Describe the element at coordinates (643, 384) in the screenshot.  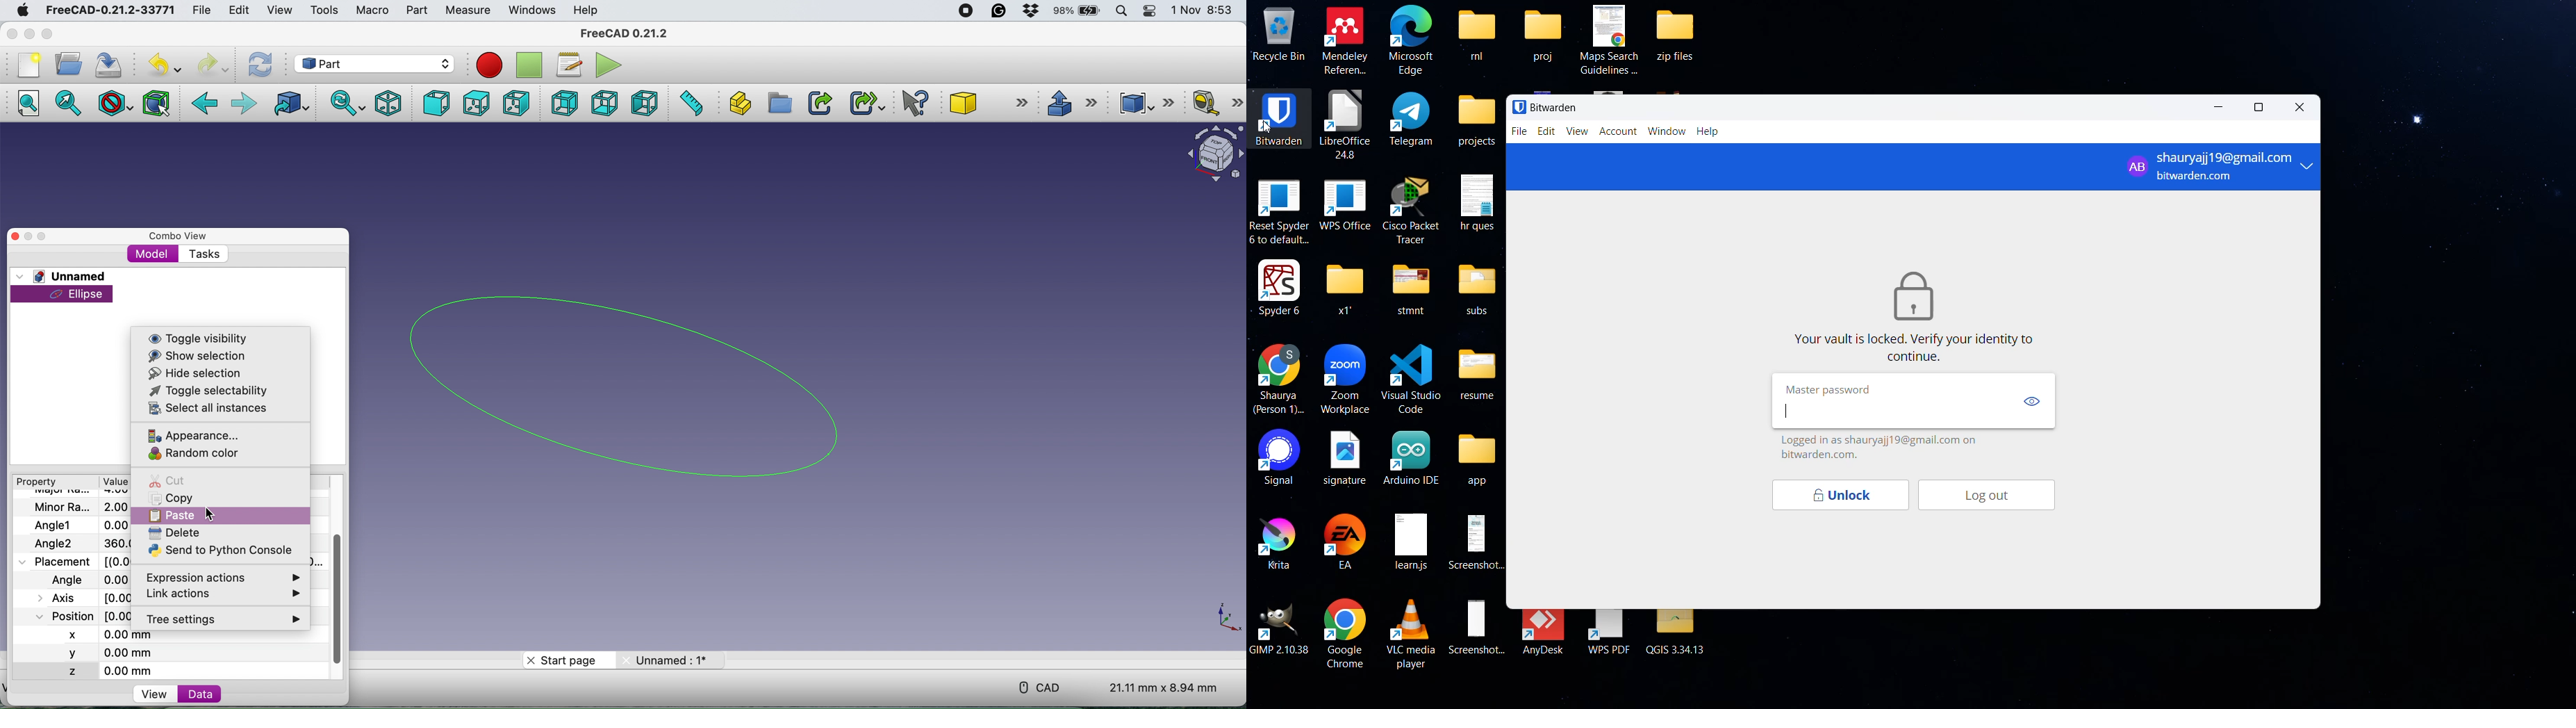
I see `ellipse` at that location.